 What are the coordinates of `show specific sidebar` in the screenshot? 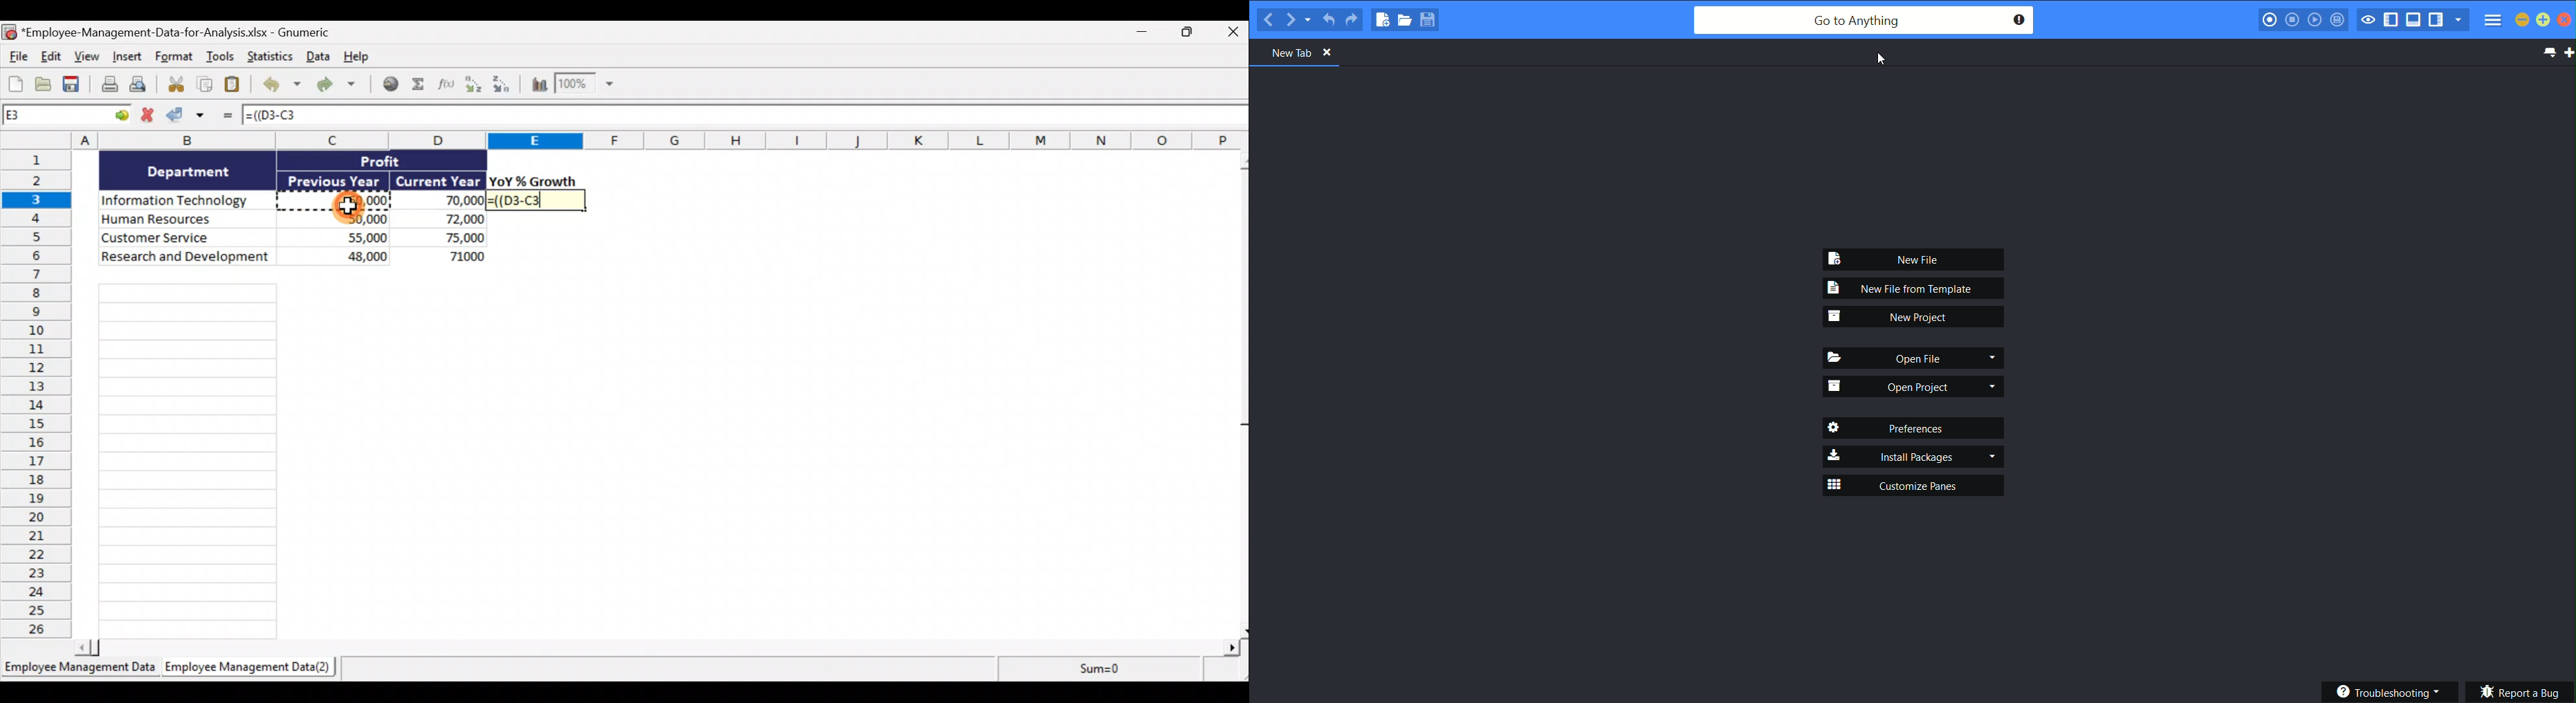 It's located at (2461, 19).